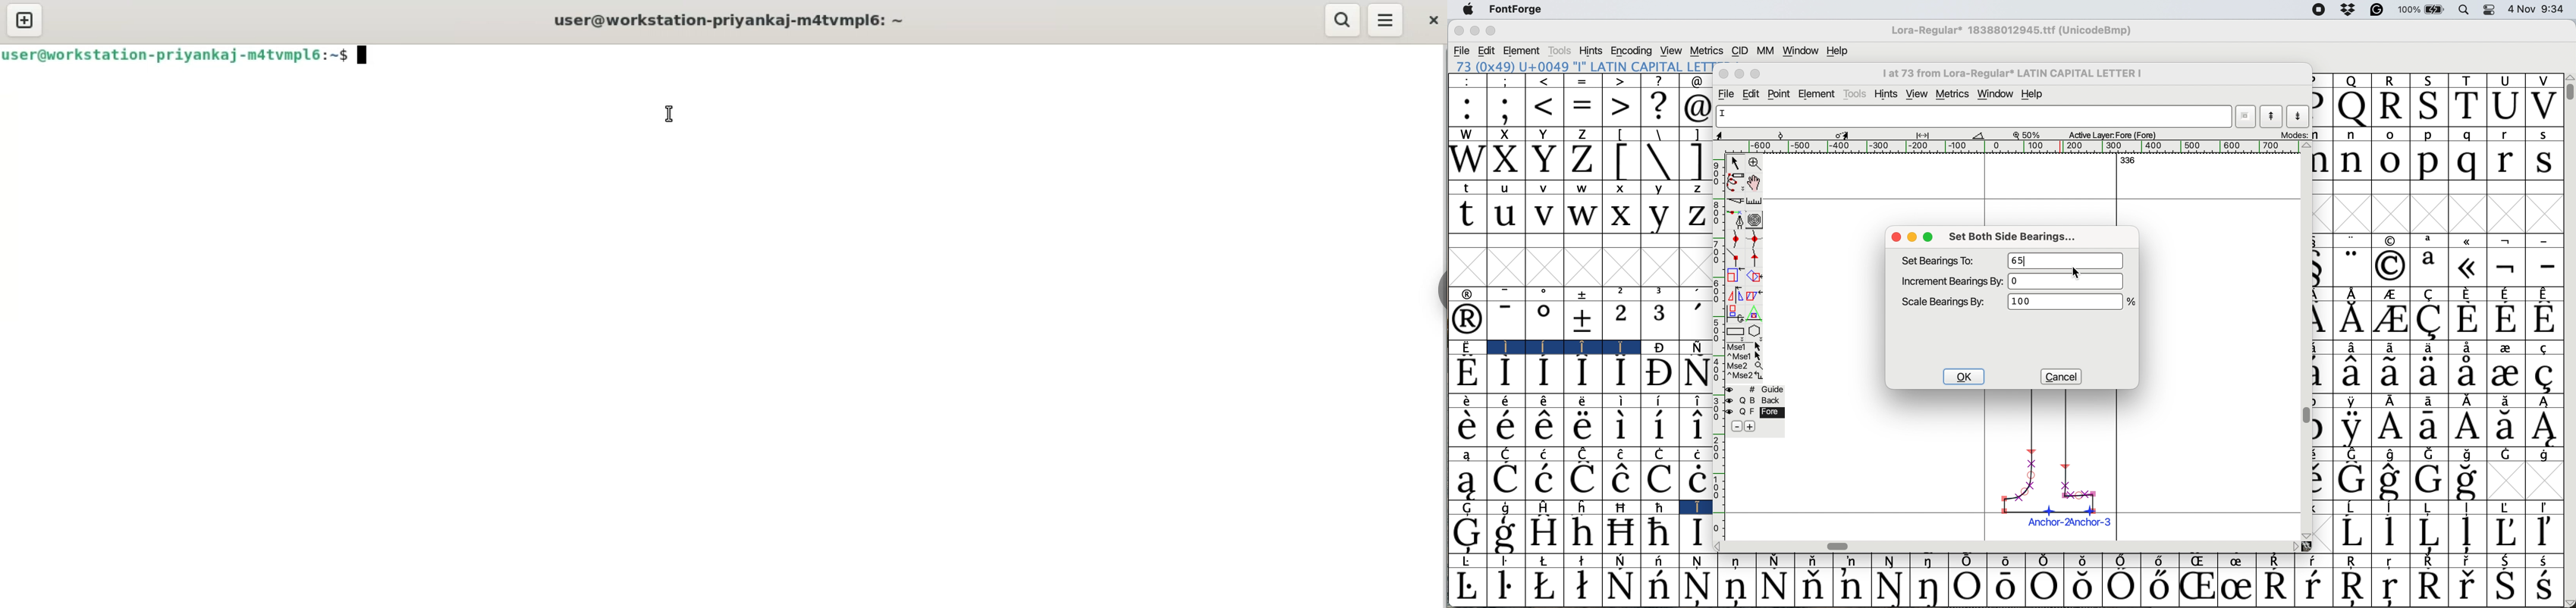  I want to click on Symbol, so click(2390, 348).